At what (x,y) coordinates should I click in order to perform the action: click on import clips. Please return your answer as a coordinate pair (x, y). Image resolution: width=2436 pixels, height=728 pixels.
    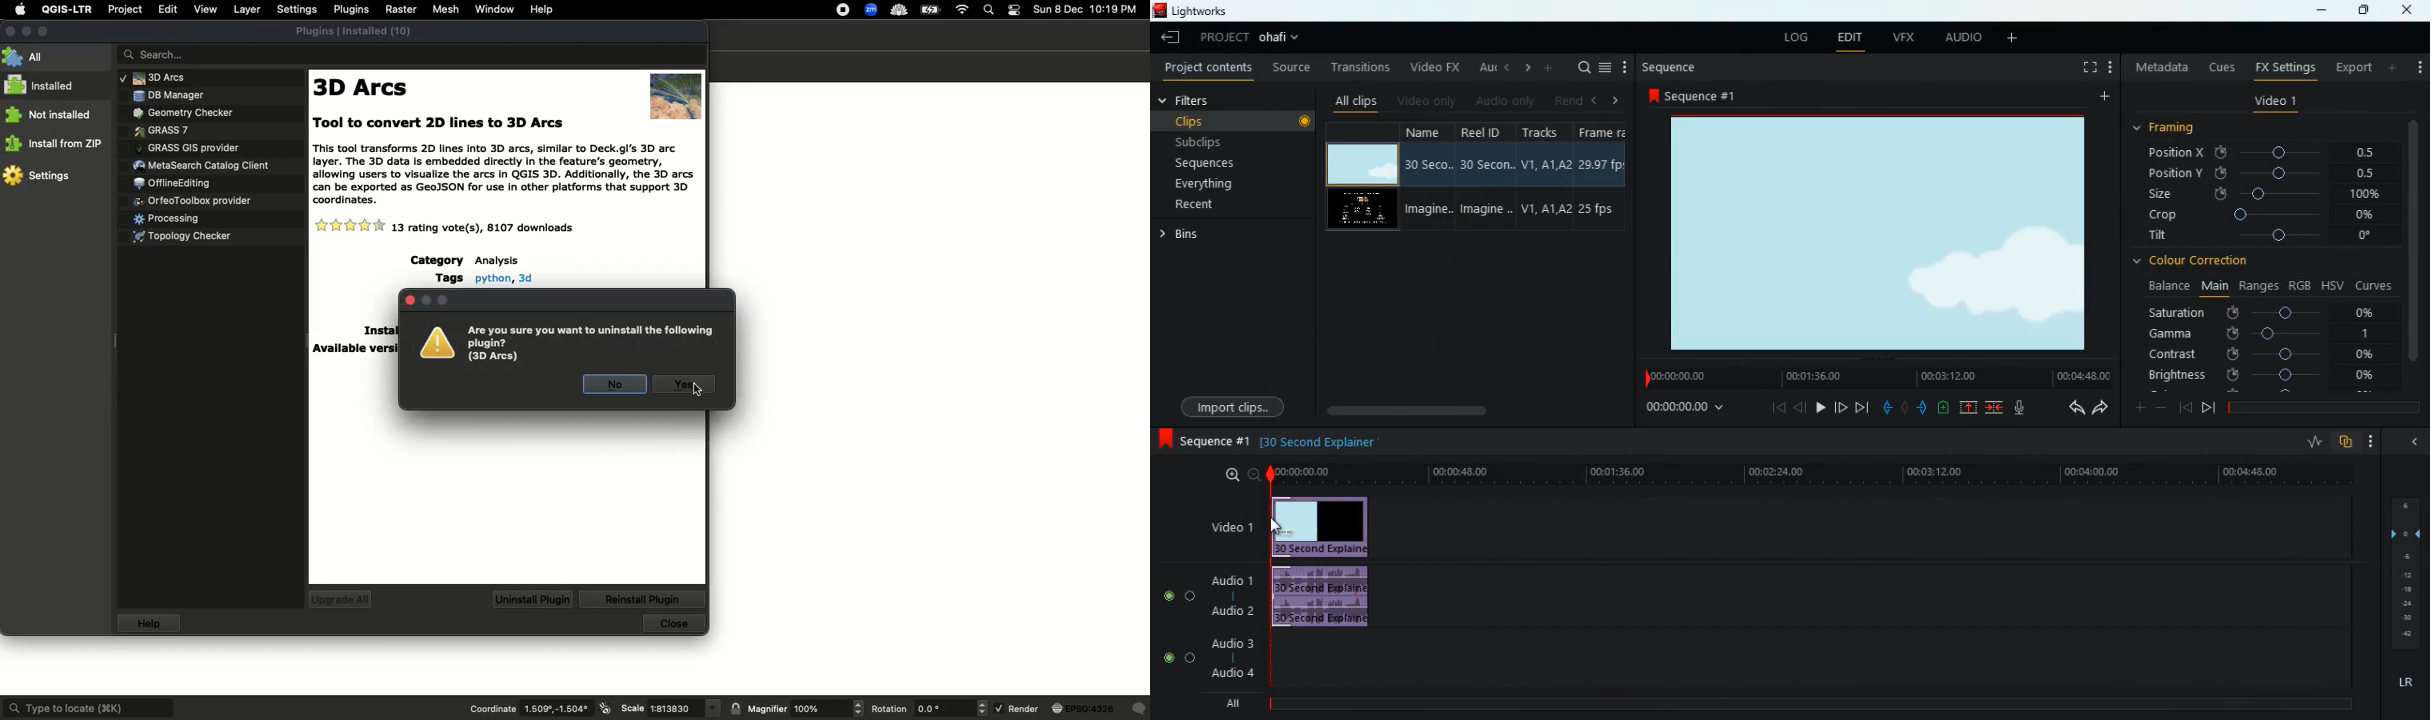
    Looking at the image, I should click on (1232, 407).